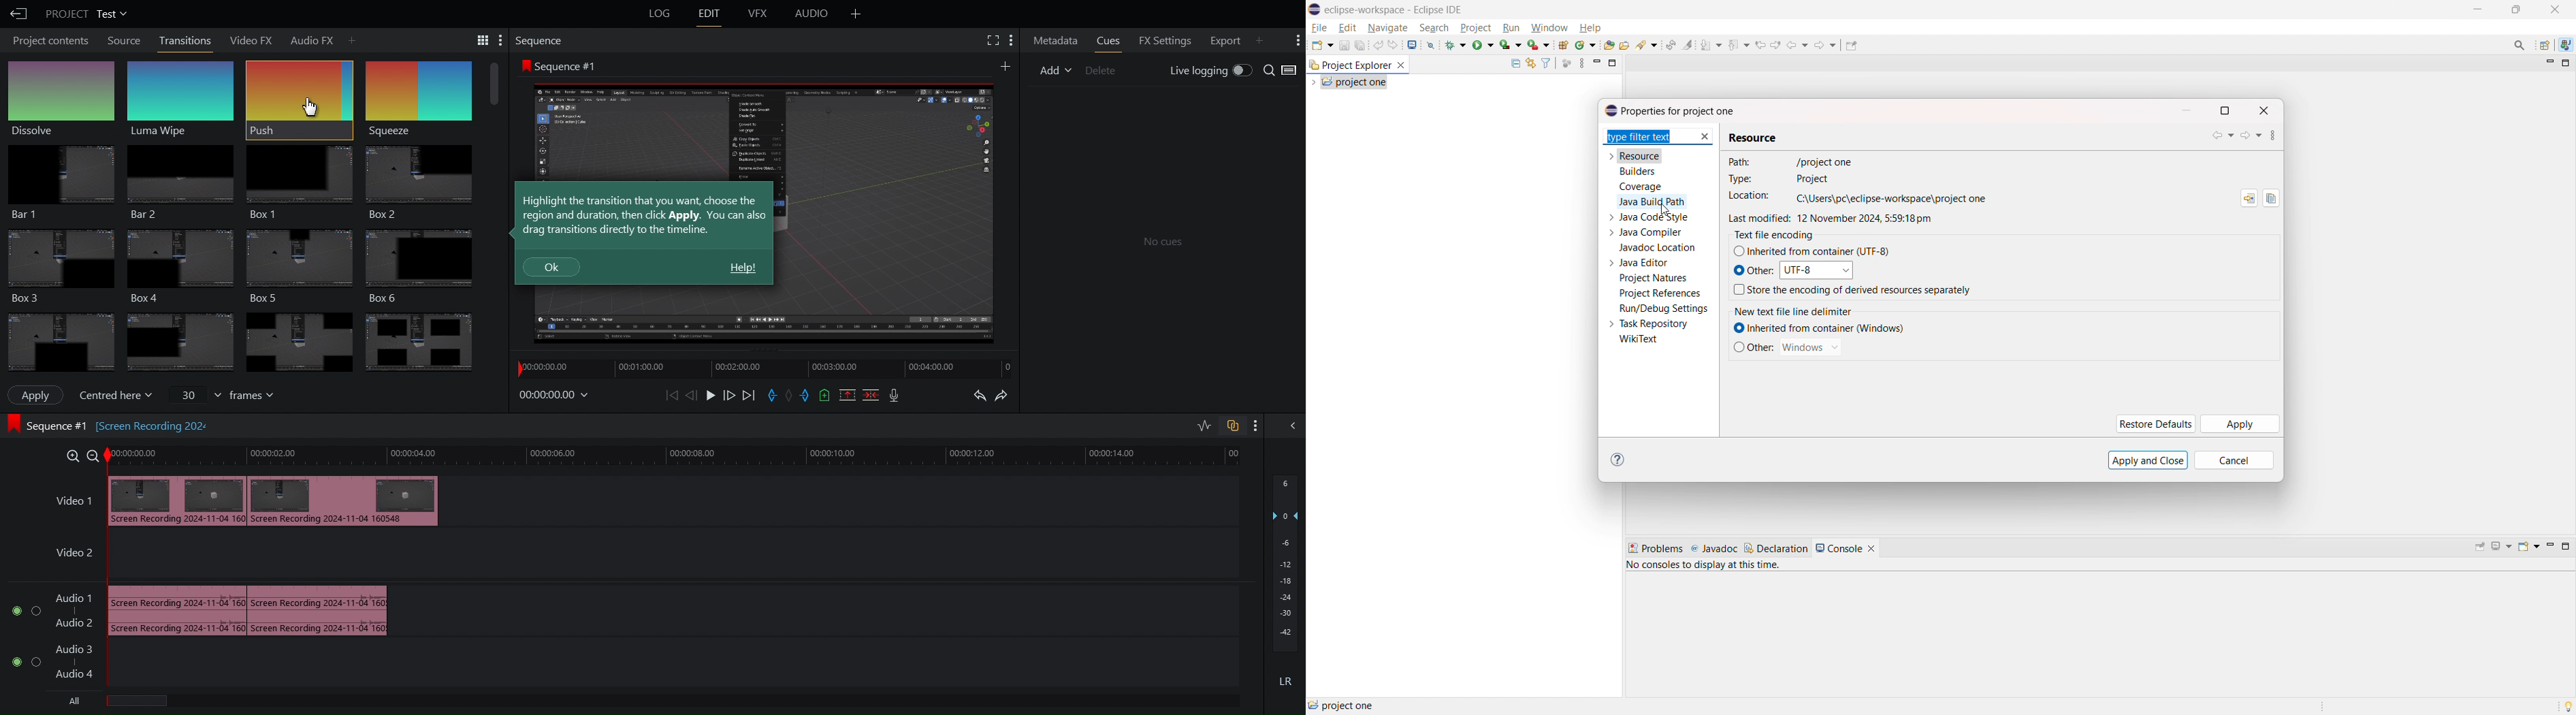  Describe the element at coordinates (1456, 44) in the screenshot. I see `debug` at that location.